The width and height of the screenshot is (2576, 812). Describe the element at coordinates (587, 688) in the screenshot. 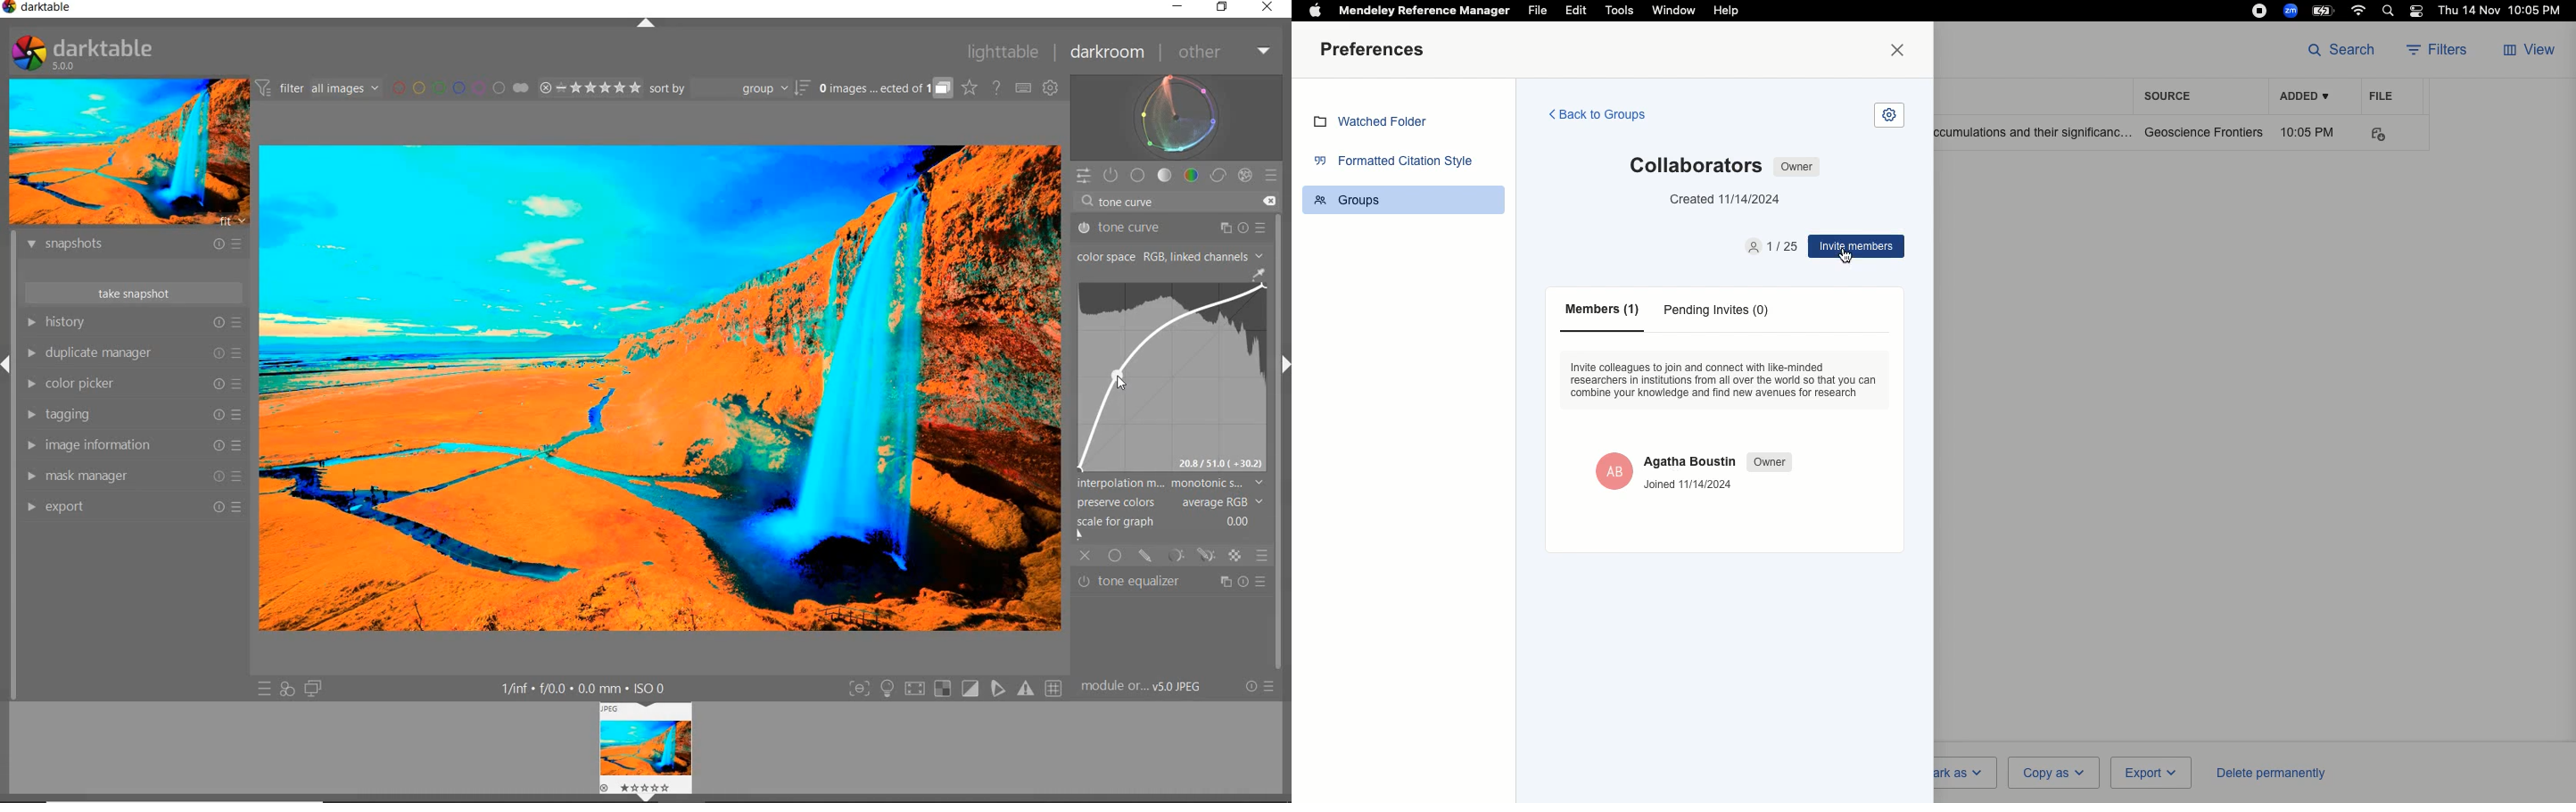

I see `DISPLAYED GUI INFO` at that location.